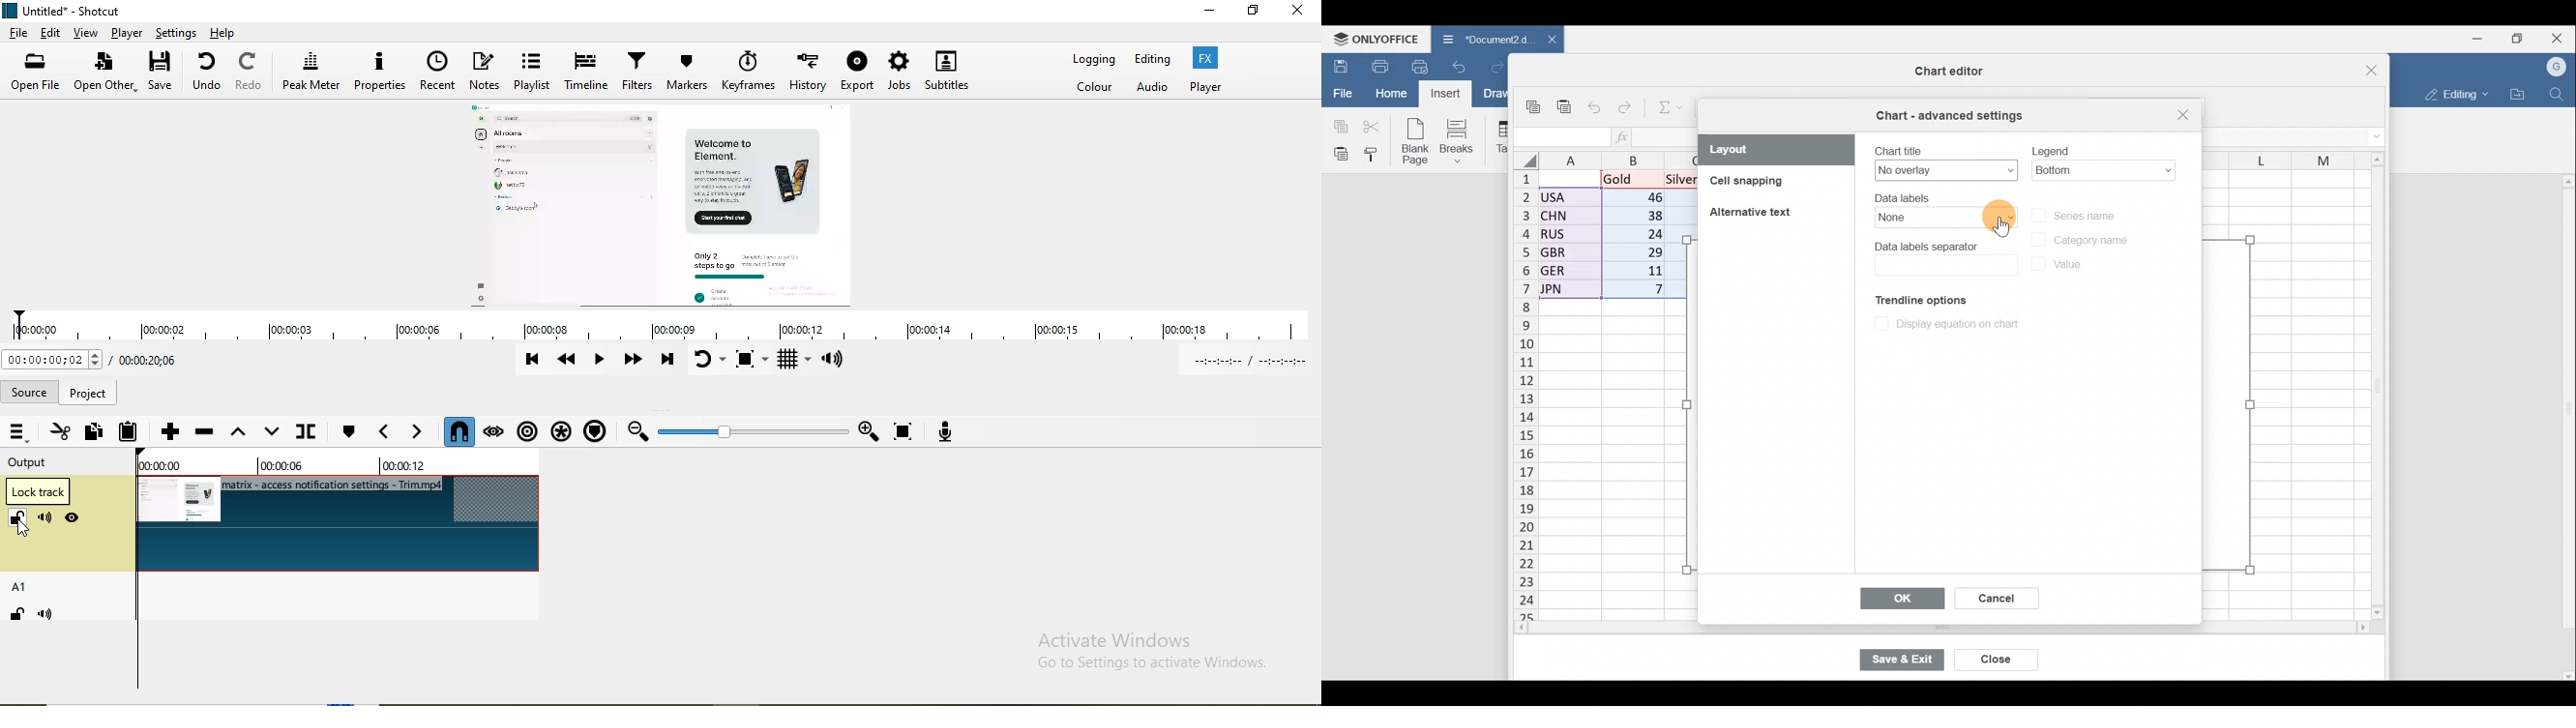 The image size is (2576, 728). I want to click on Edit, so click(52, 35).